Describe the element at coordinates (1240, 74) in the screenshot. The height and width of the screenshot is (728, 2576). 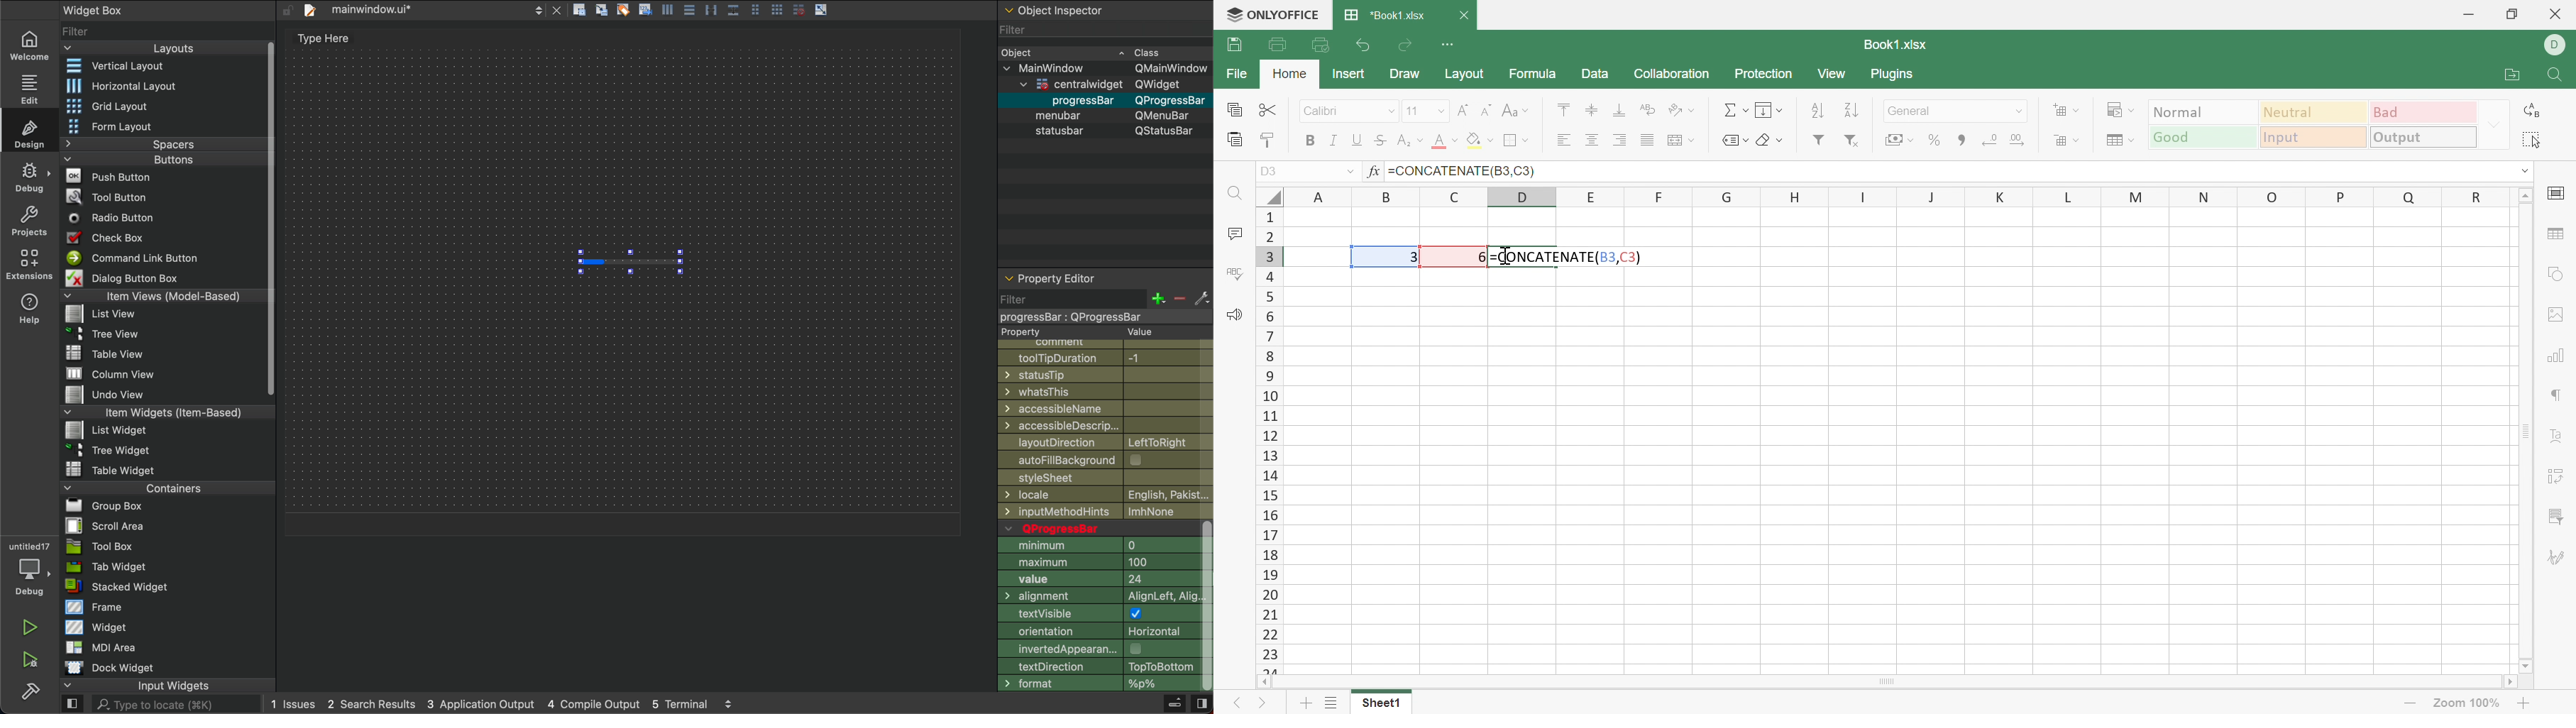
I see `File` at that location.